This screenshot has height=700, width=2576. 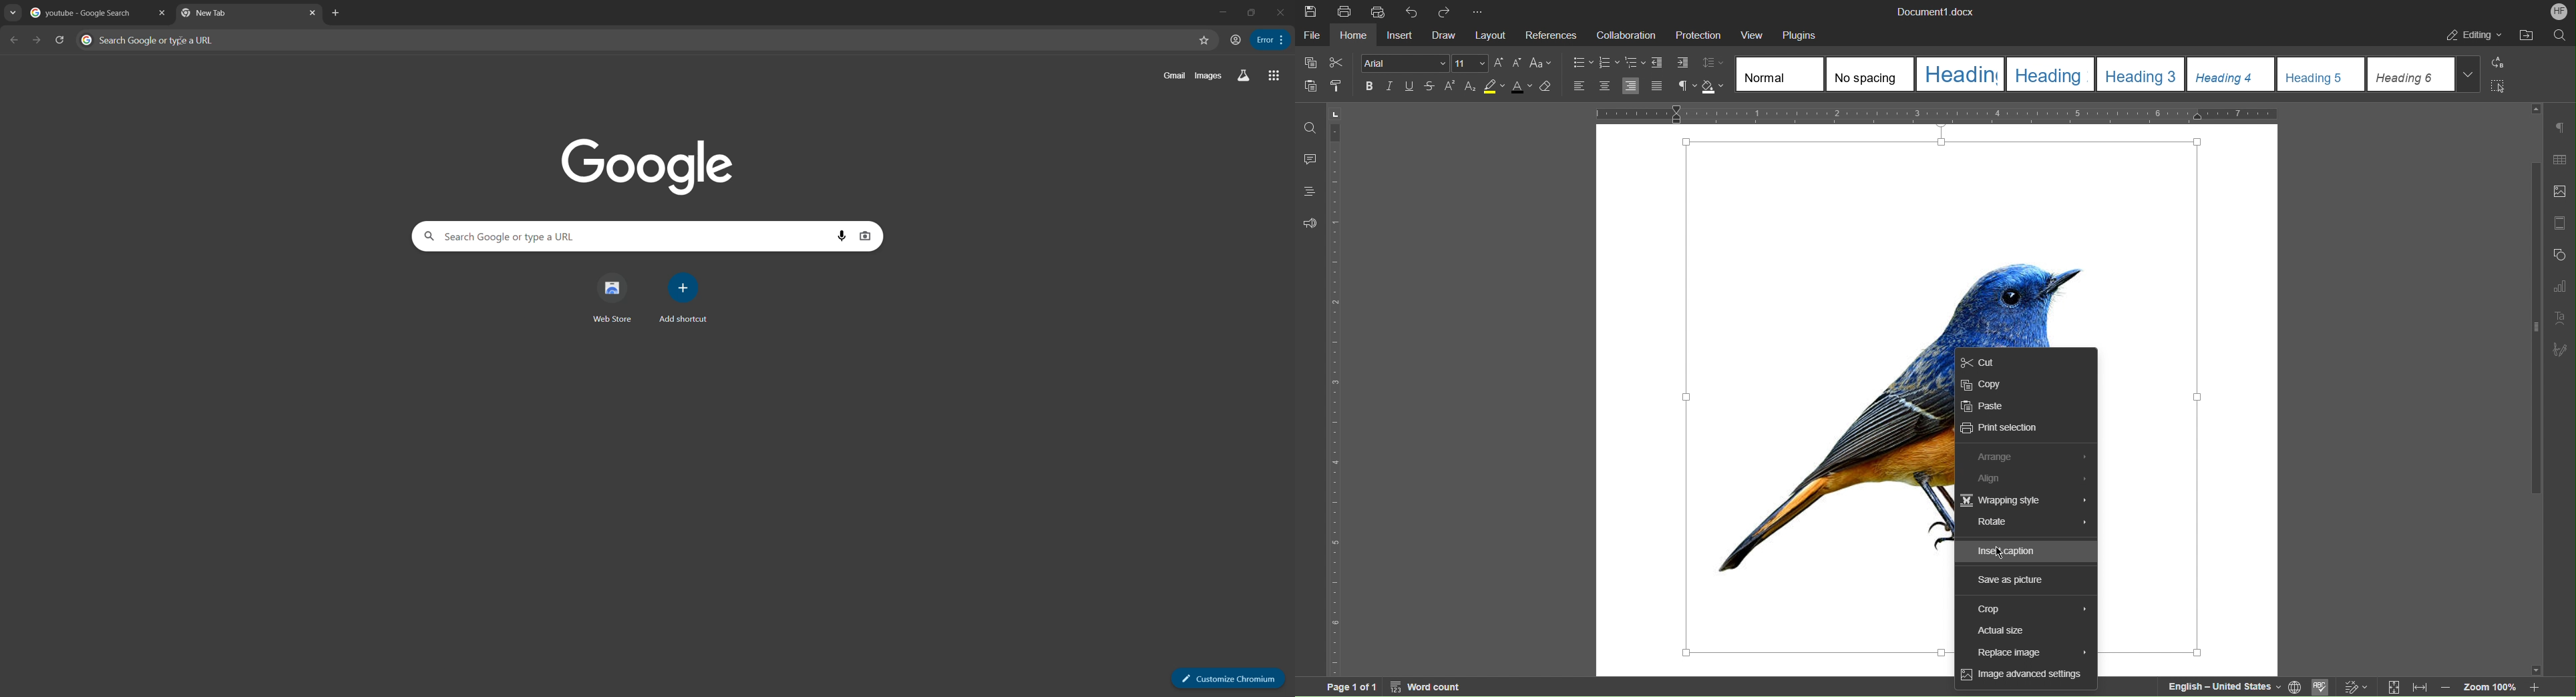 What do you see at coordinates (2394, 687) in the screenshot?
I see `Fit to page` at bounding box center [2394, 687].